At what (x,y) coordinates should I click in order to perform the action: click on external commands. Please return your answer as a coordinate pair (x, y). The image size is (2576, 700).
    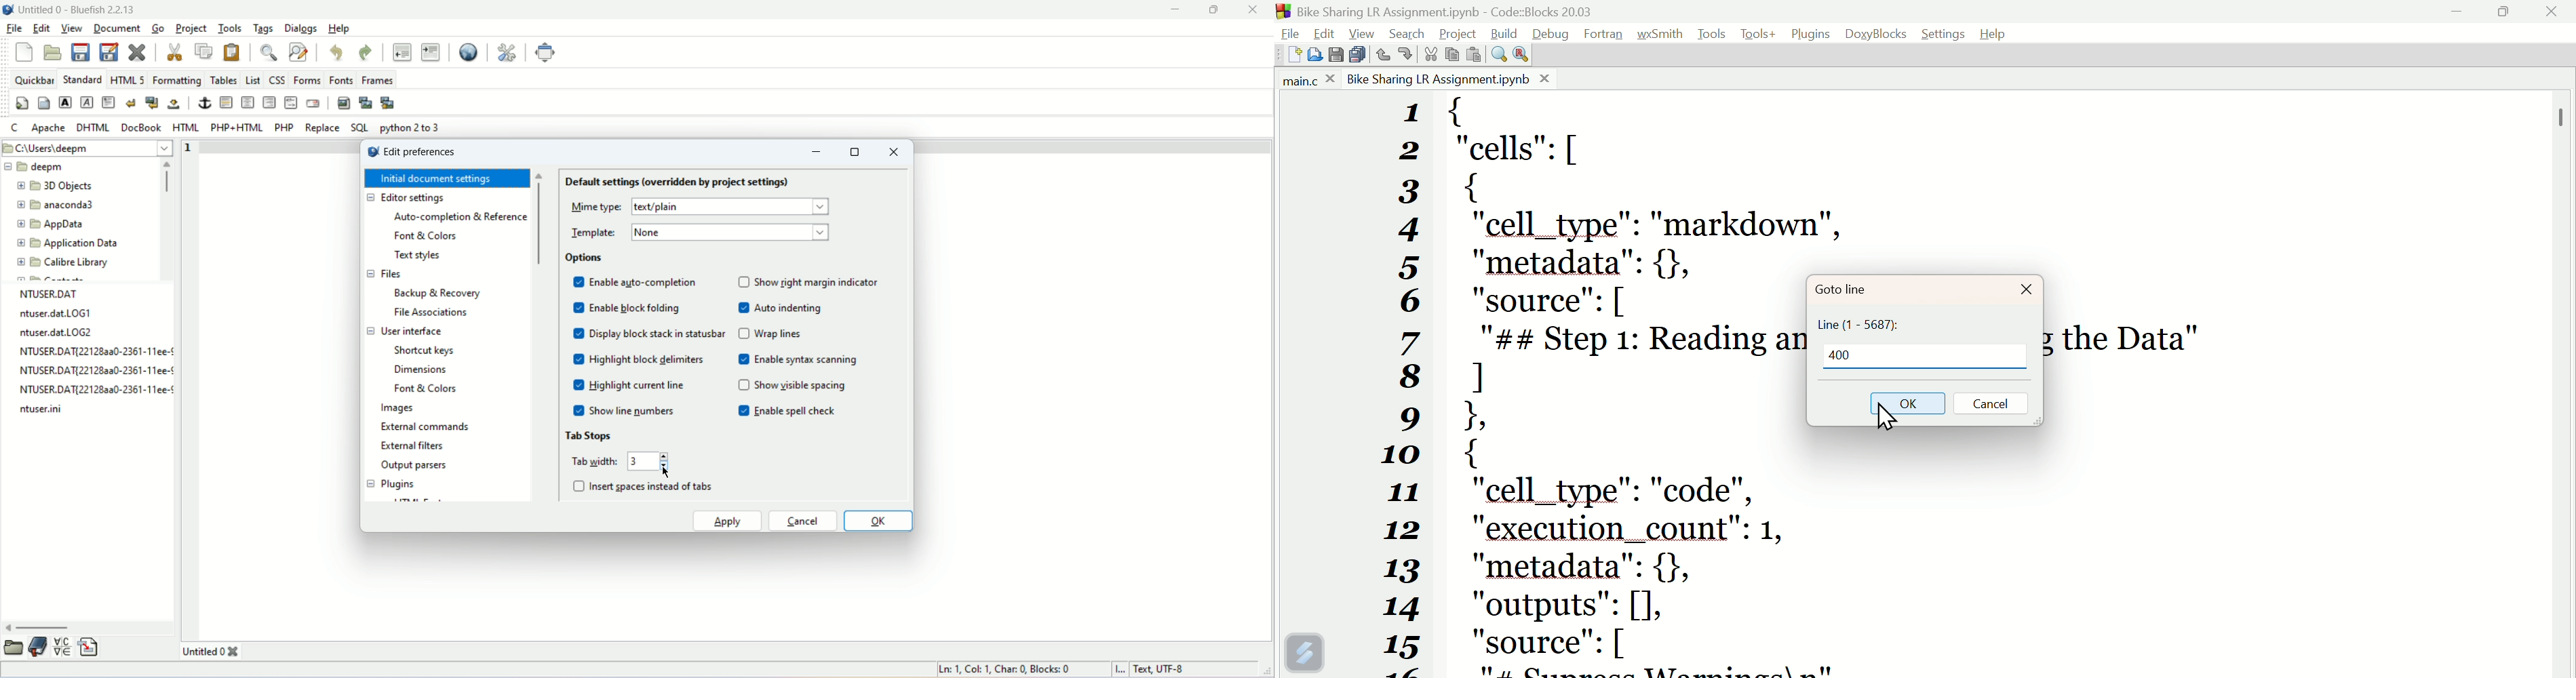
    Looking at the image, I should click on (423, 429).